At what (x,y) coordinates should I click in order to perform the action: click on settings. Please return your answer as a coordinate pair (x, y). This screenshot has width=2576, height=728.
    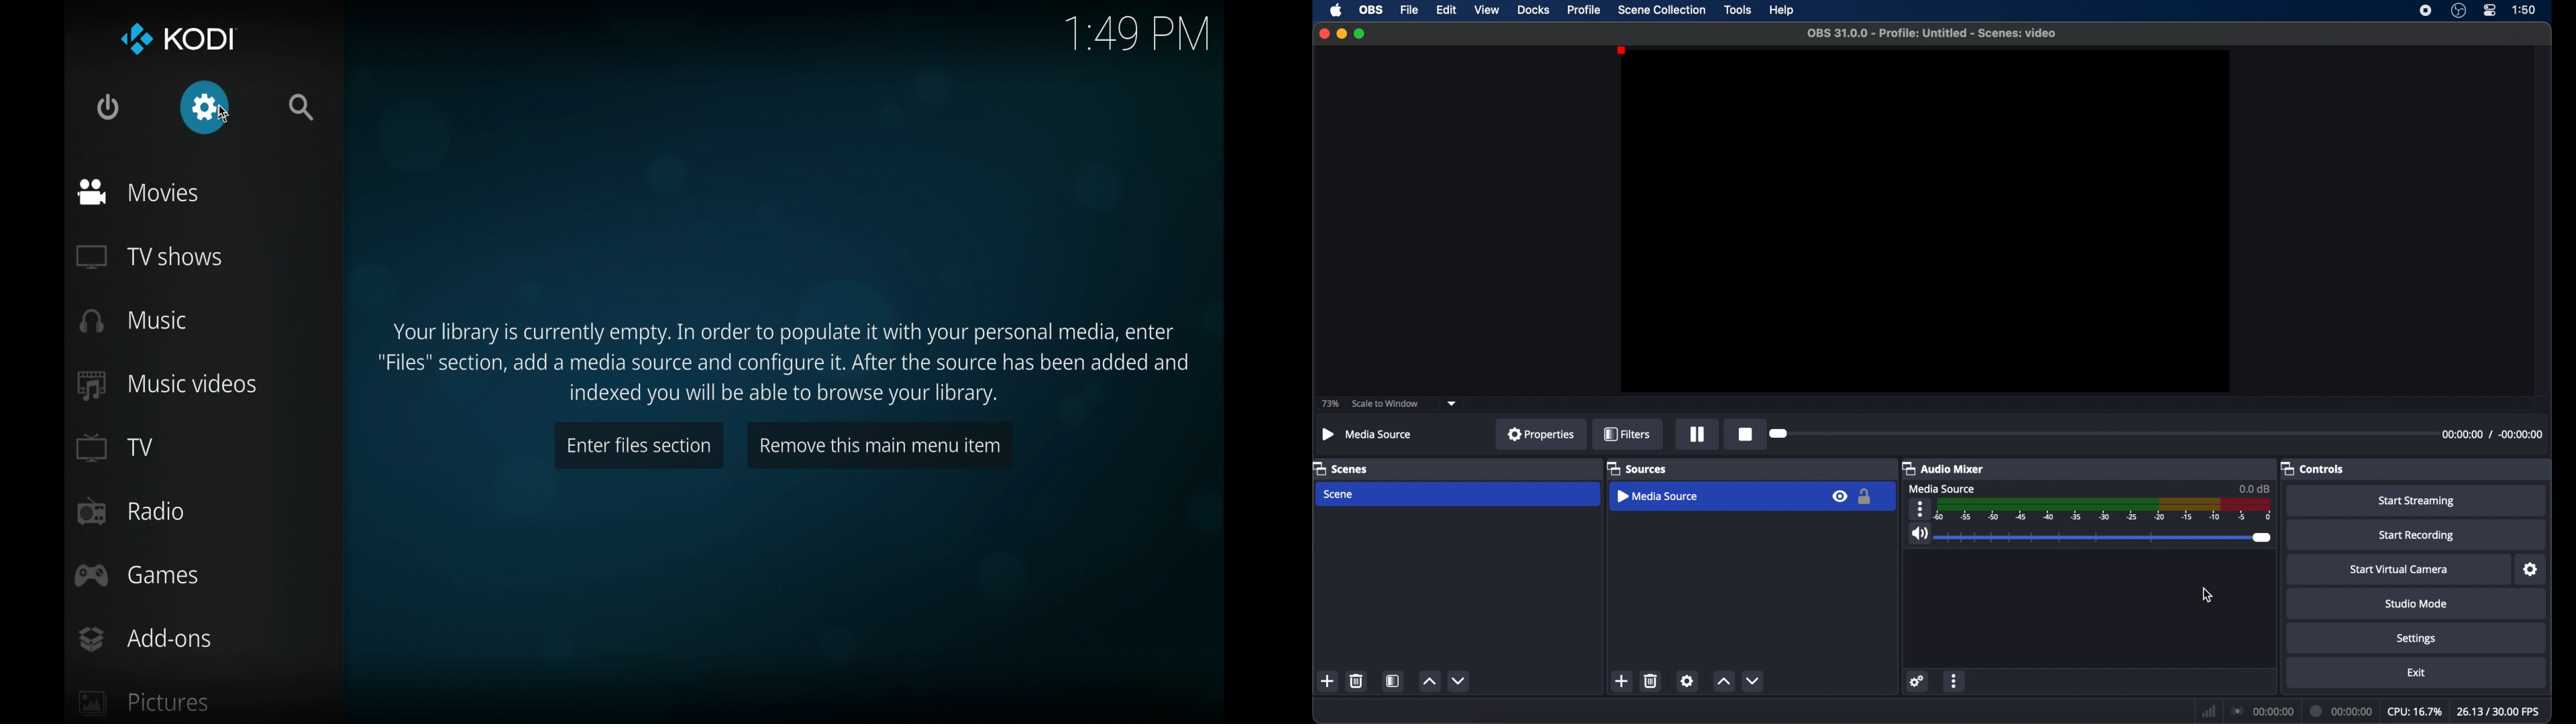
    Looking at the image, I should click on (2531, 569).